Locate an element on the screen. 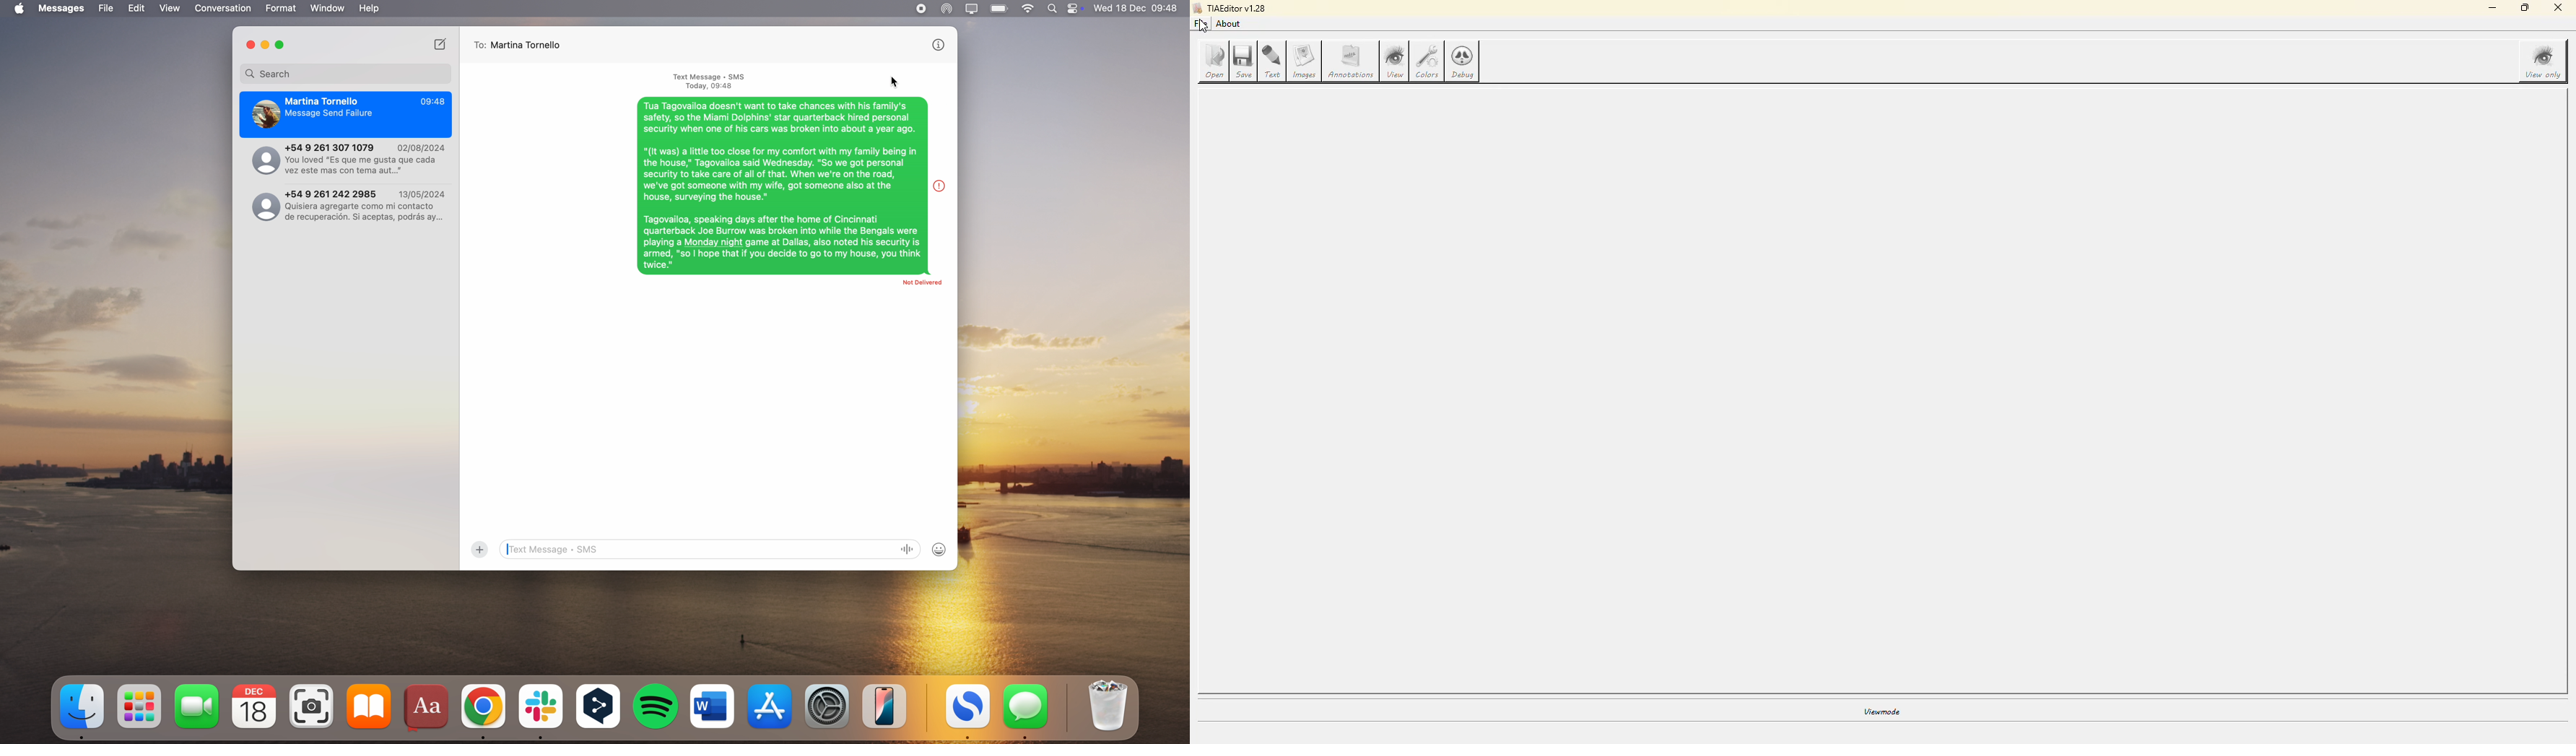 The width and height of the screenshot is (2576, 756). file is located at coordinates (106, 9).